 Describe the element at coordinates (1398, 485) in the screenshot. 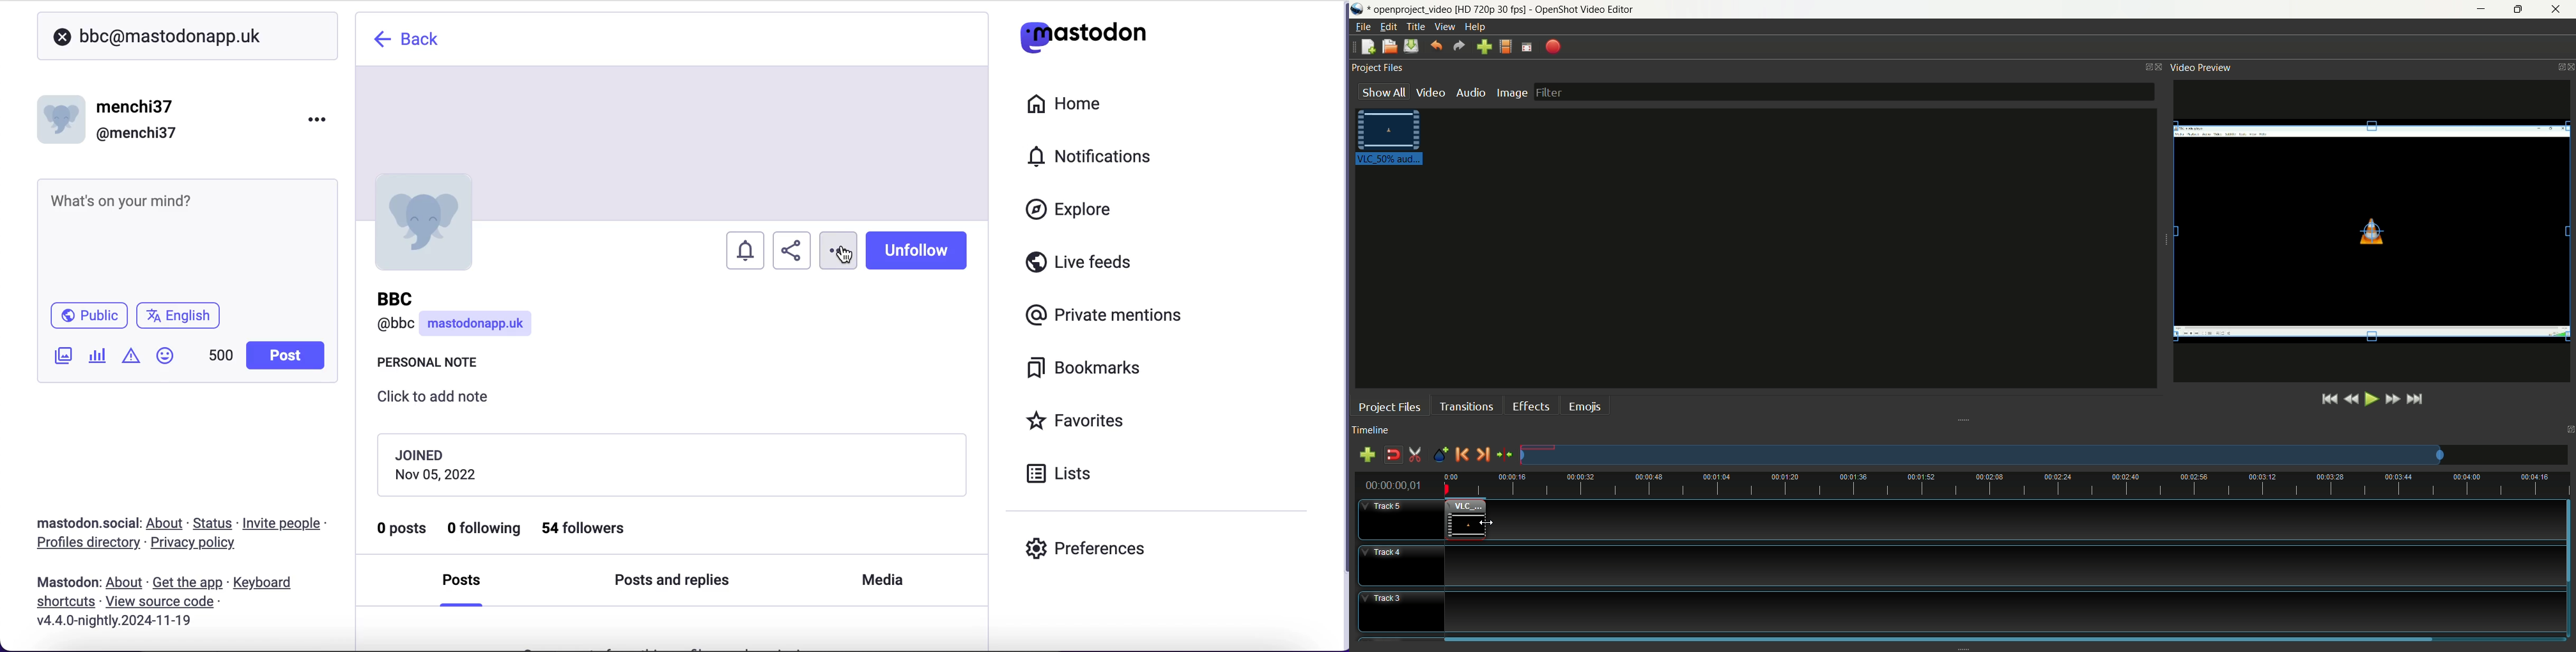

I see `time` at that location.